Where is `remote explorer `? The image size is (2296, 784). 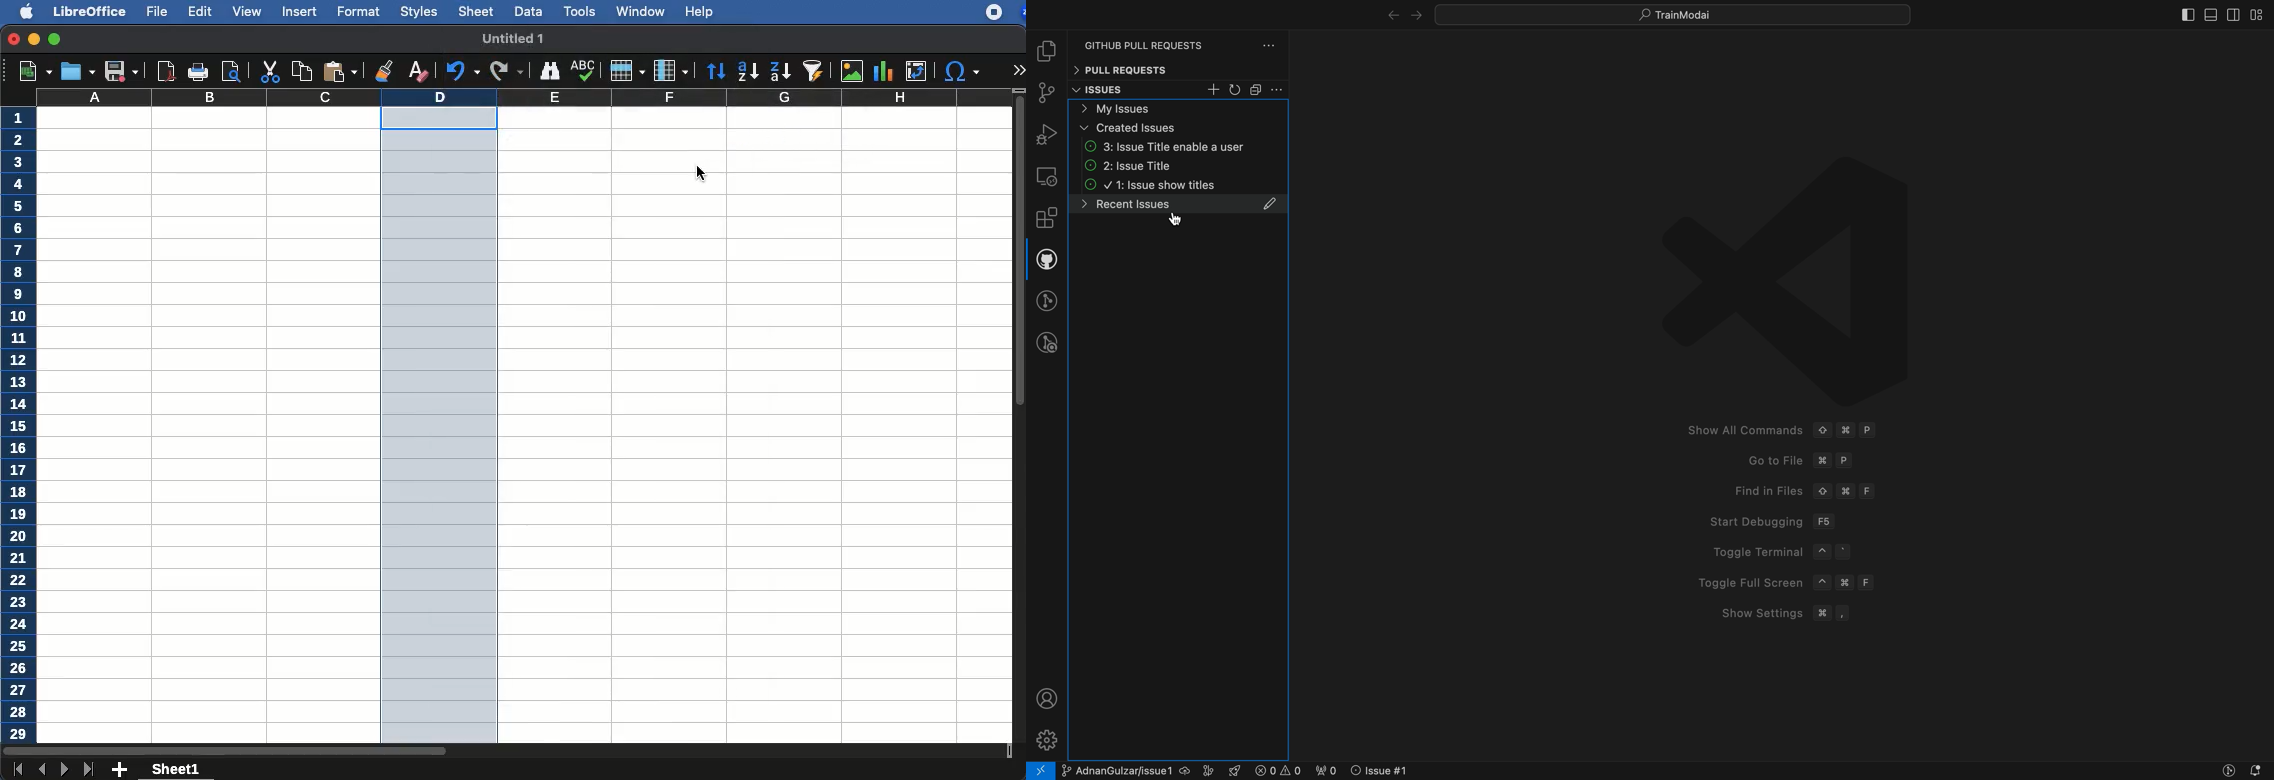
remote explorer  is located at coordinates (1046, 176).